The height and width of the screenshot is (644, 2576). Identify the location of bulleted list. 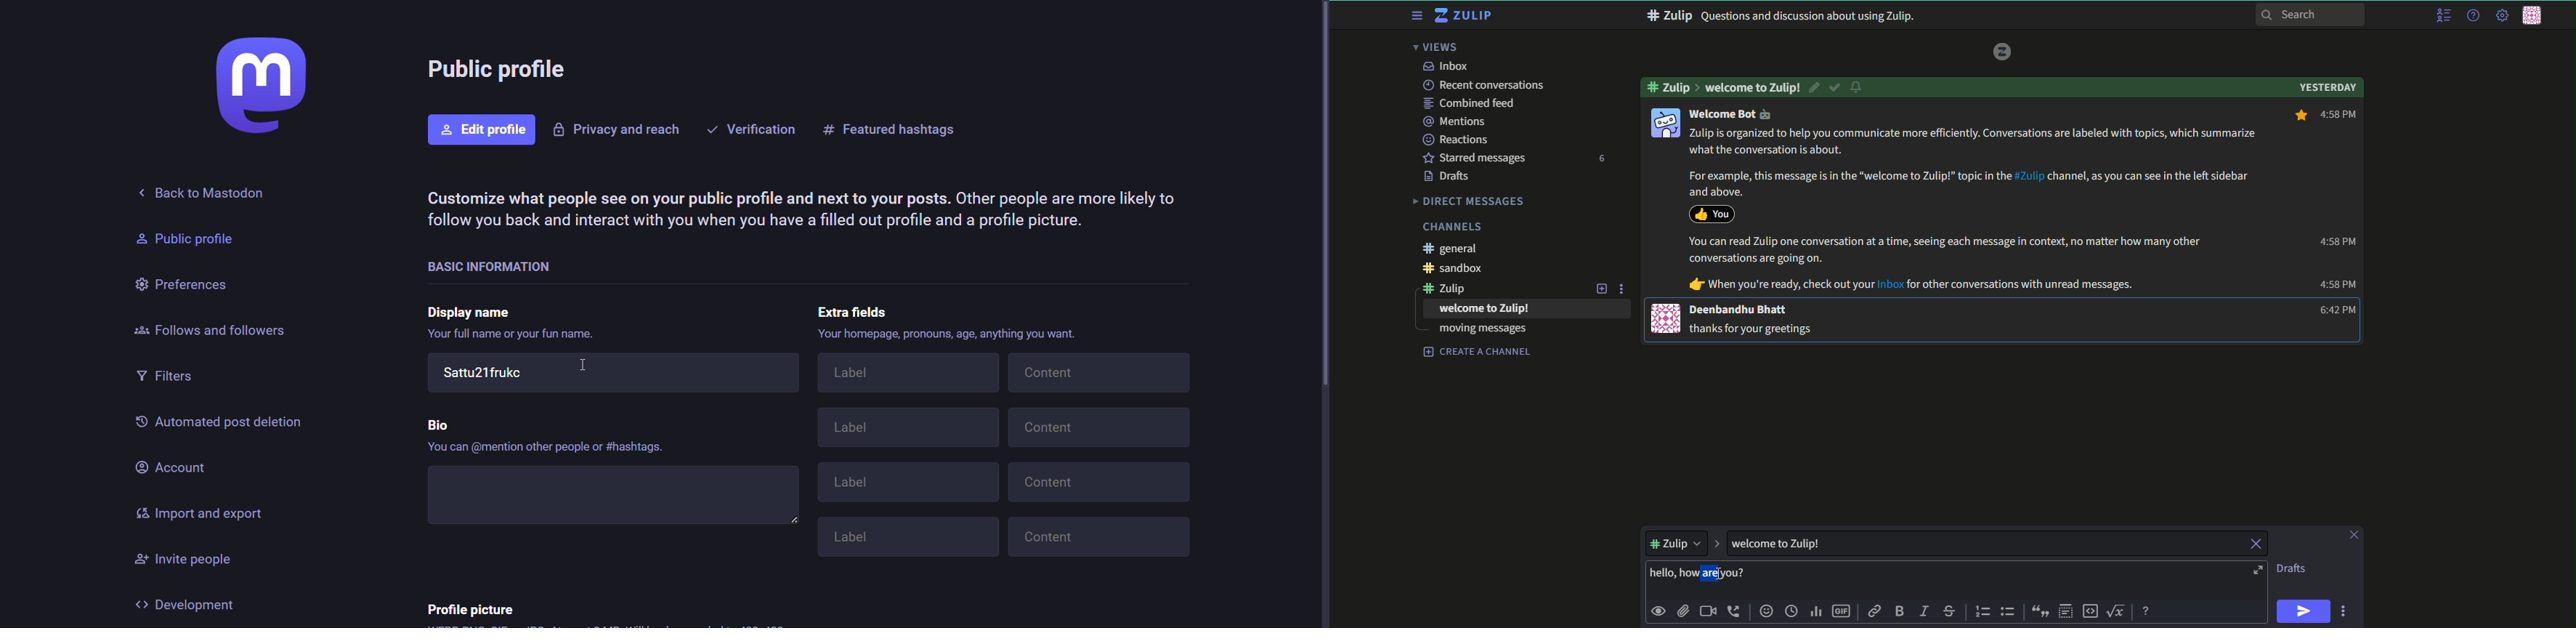
(2008, 611).